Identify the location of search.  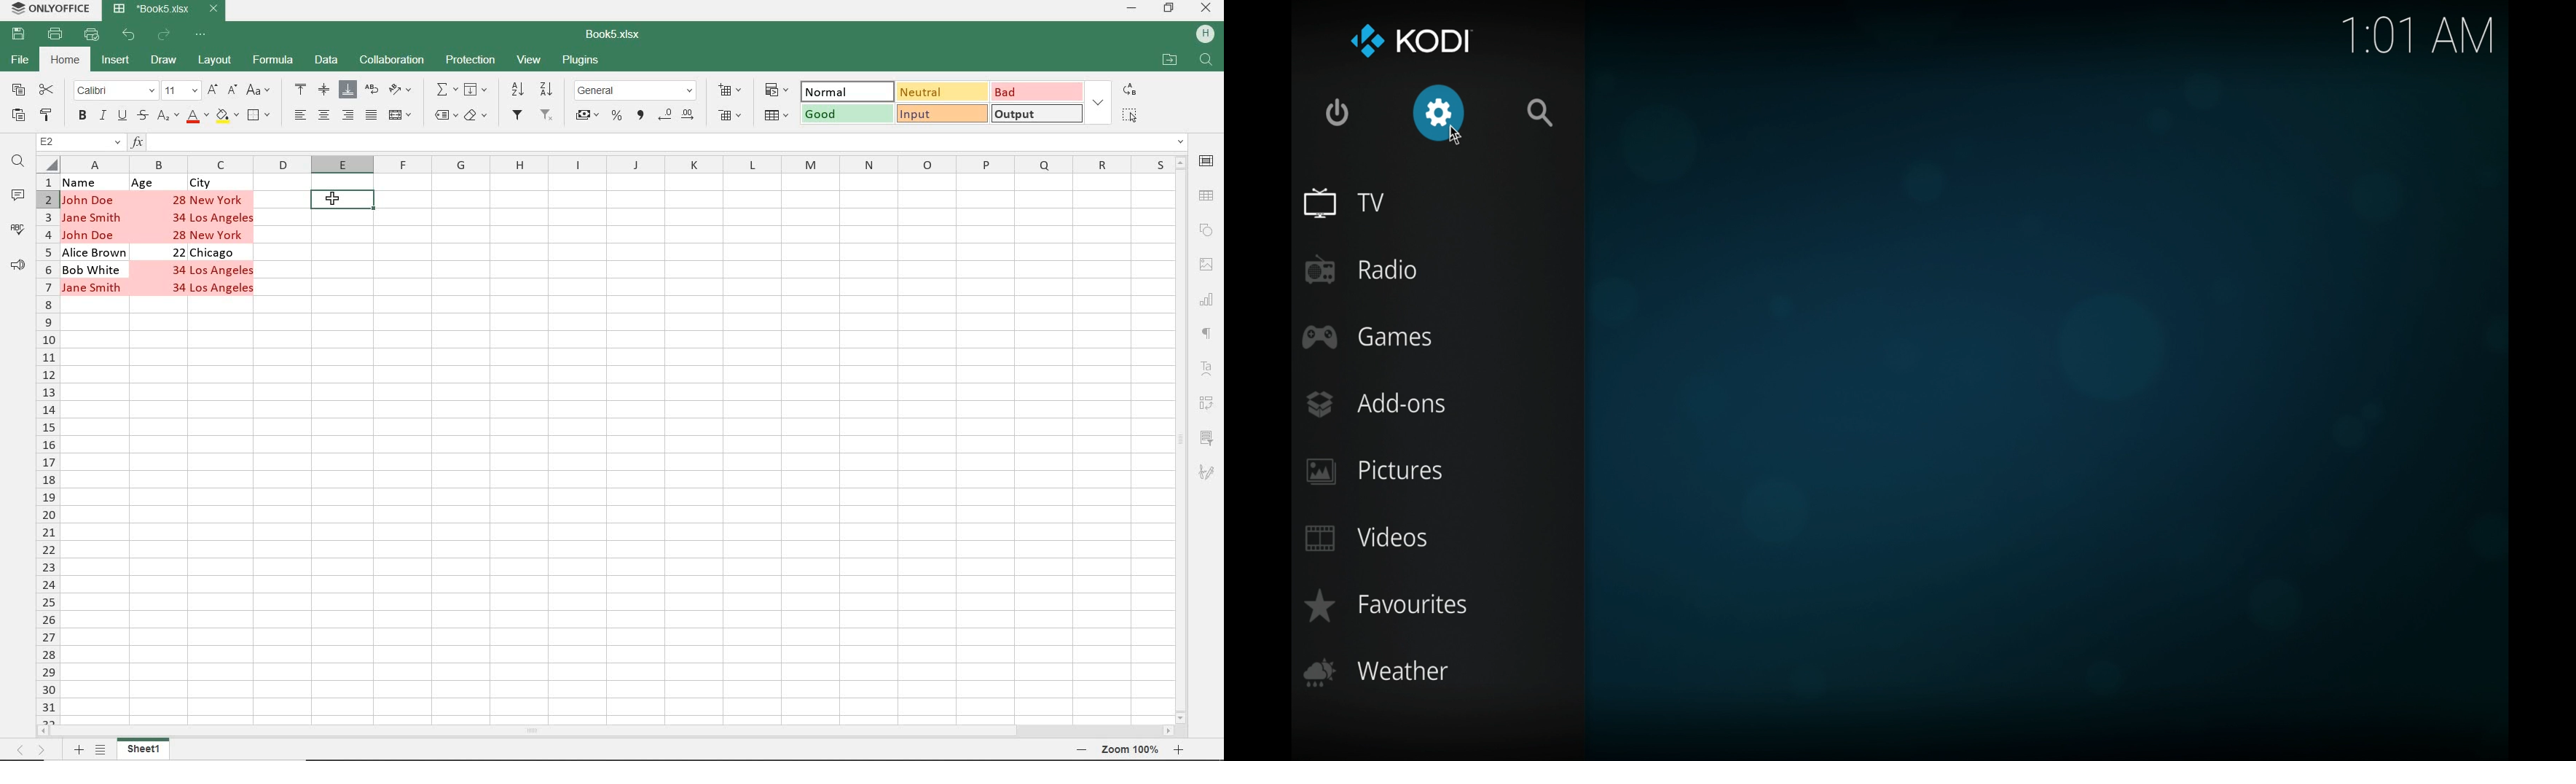
(1541, 113).